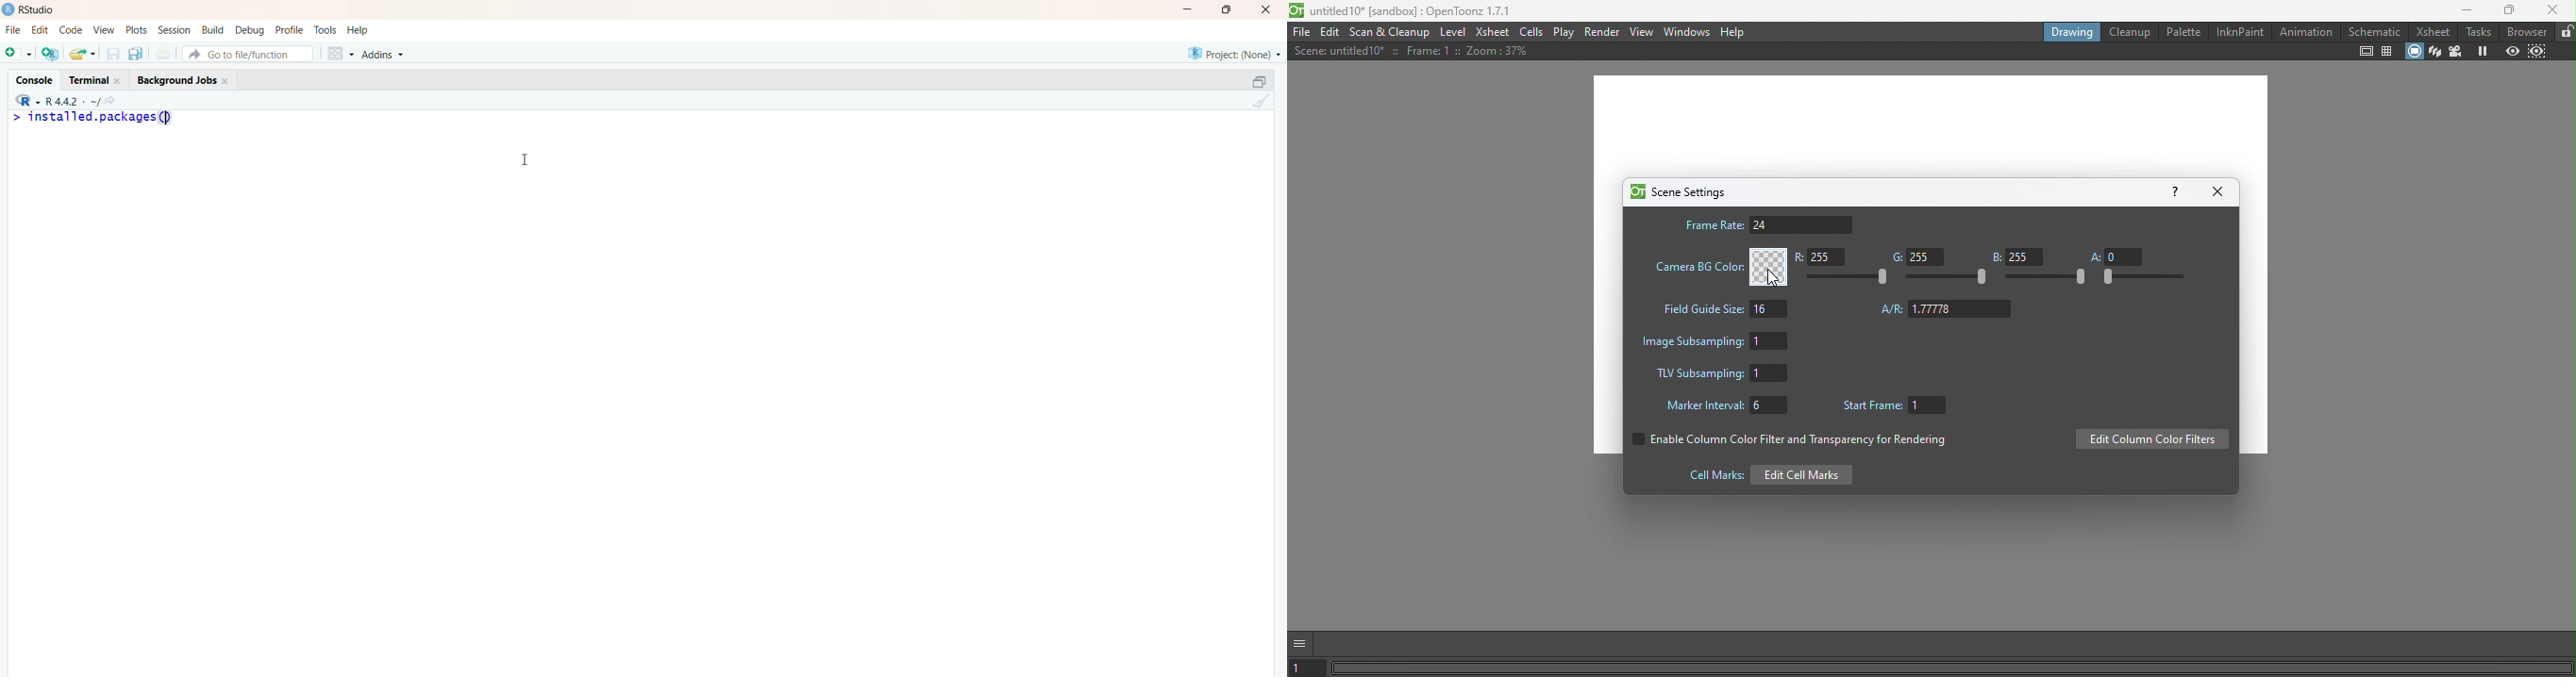  Describe the element at coordinates (1685, 32) in the screenshot. I see `Windows` at that location.